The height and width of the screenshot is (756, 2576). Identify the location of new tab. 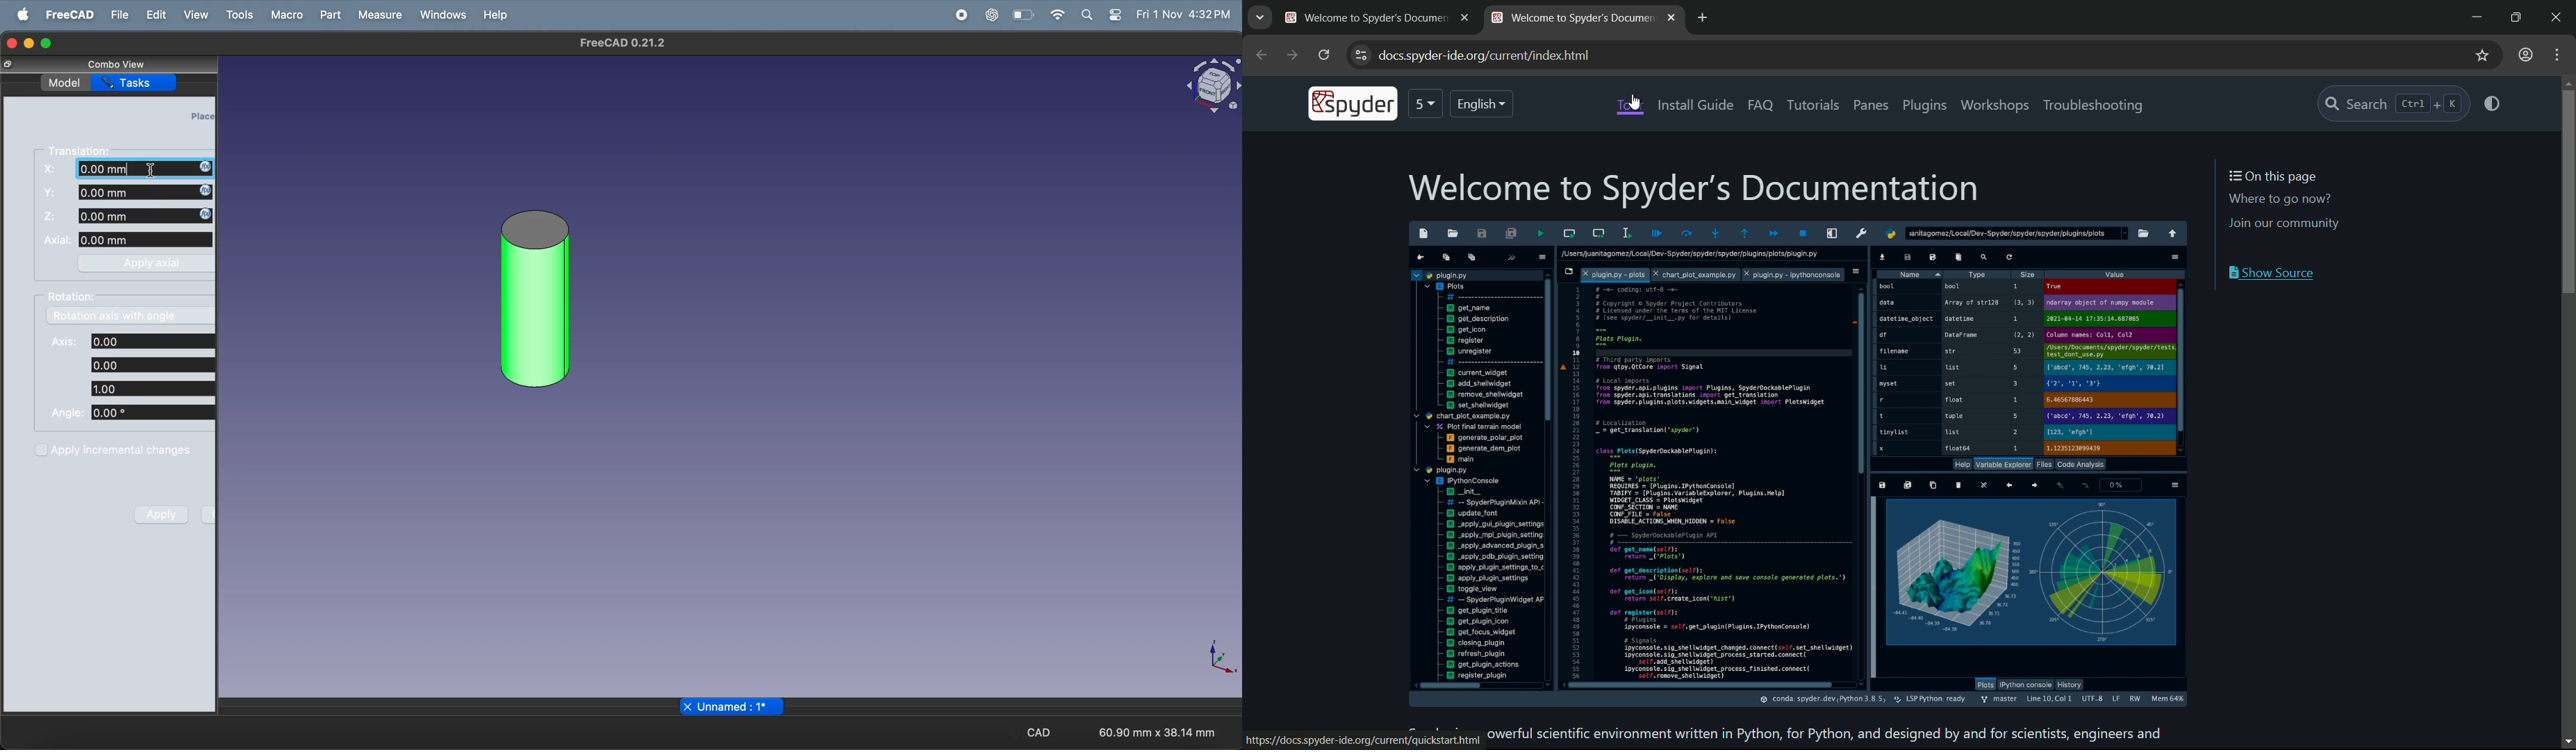
(1703, 19).